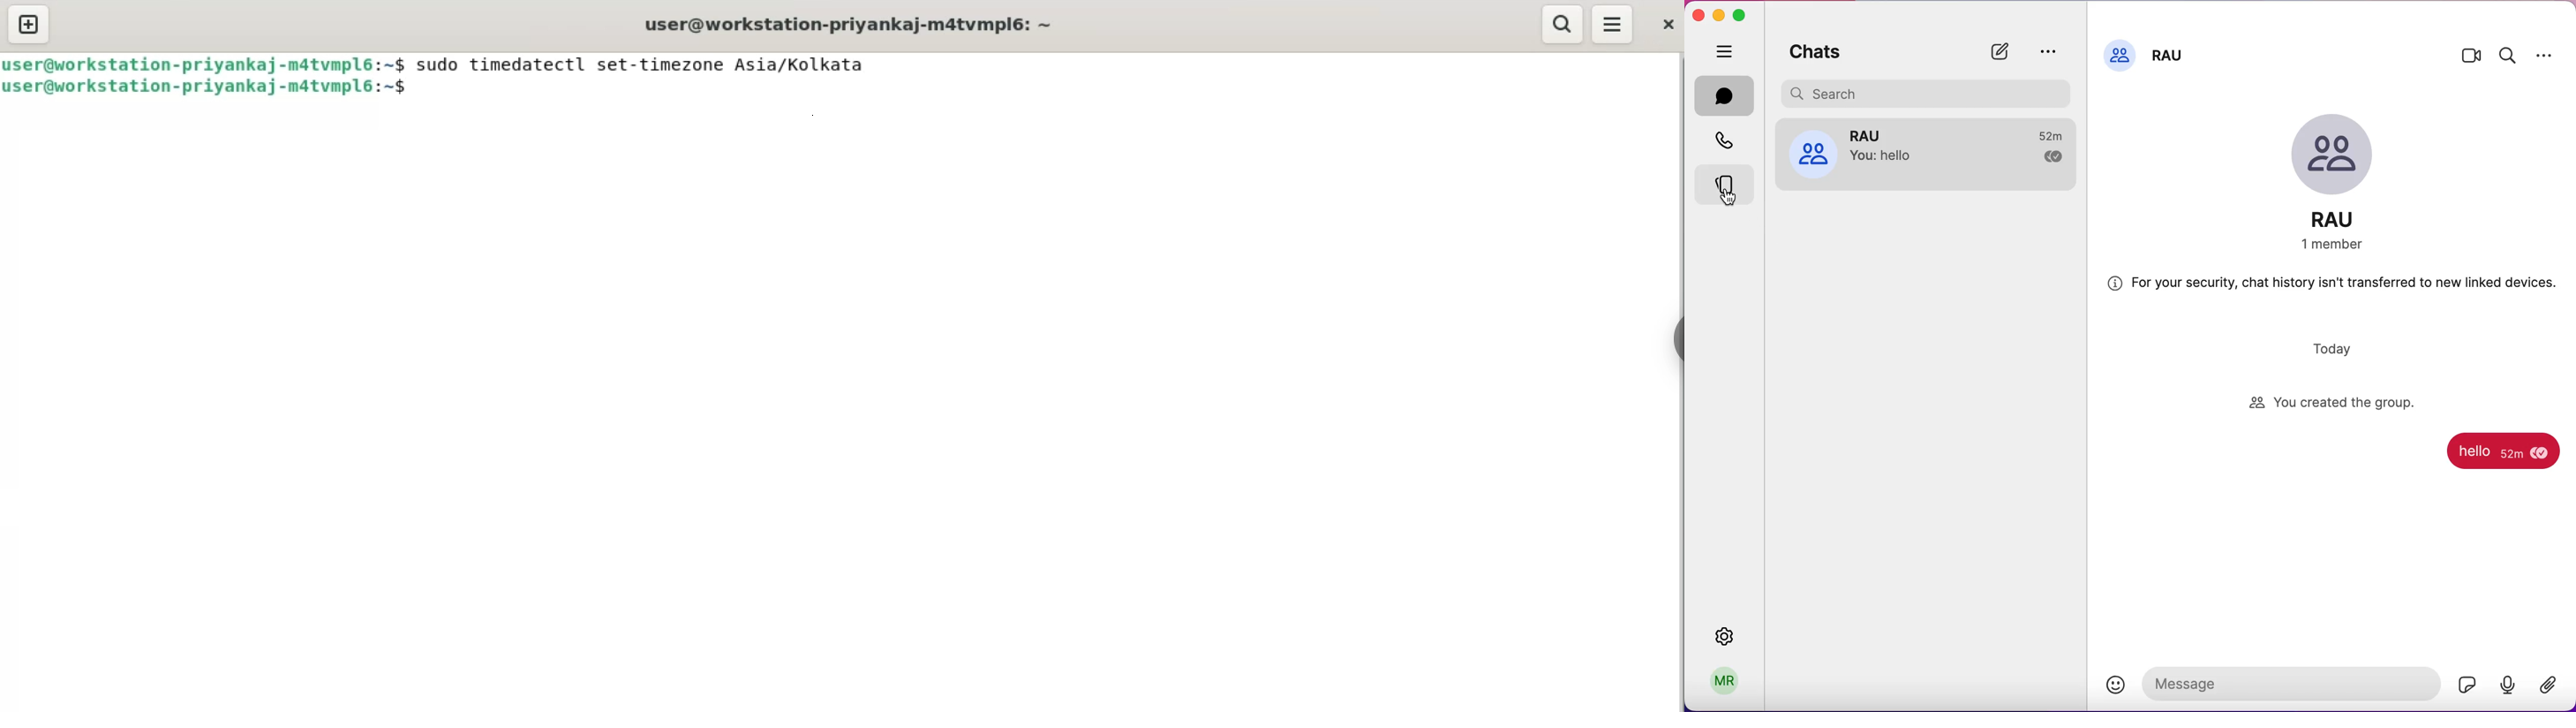 The image size is (2576, 728). What do you see at coordinates (1923, 93) in the screenshot?
I see `search bar` at bounding box center [1923, 93].